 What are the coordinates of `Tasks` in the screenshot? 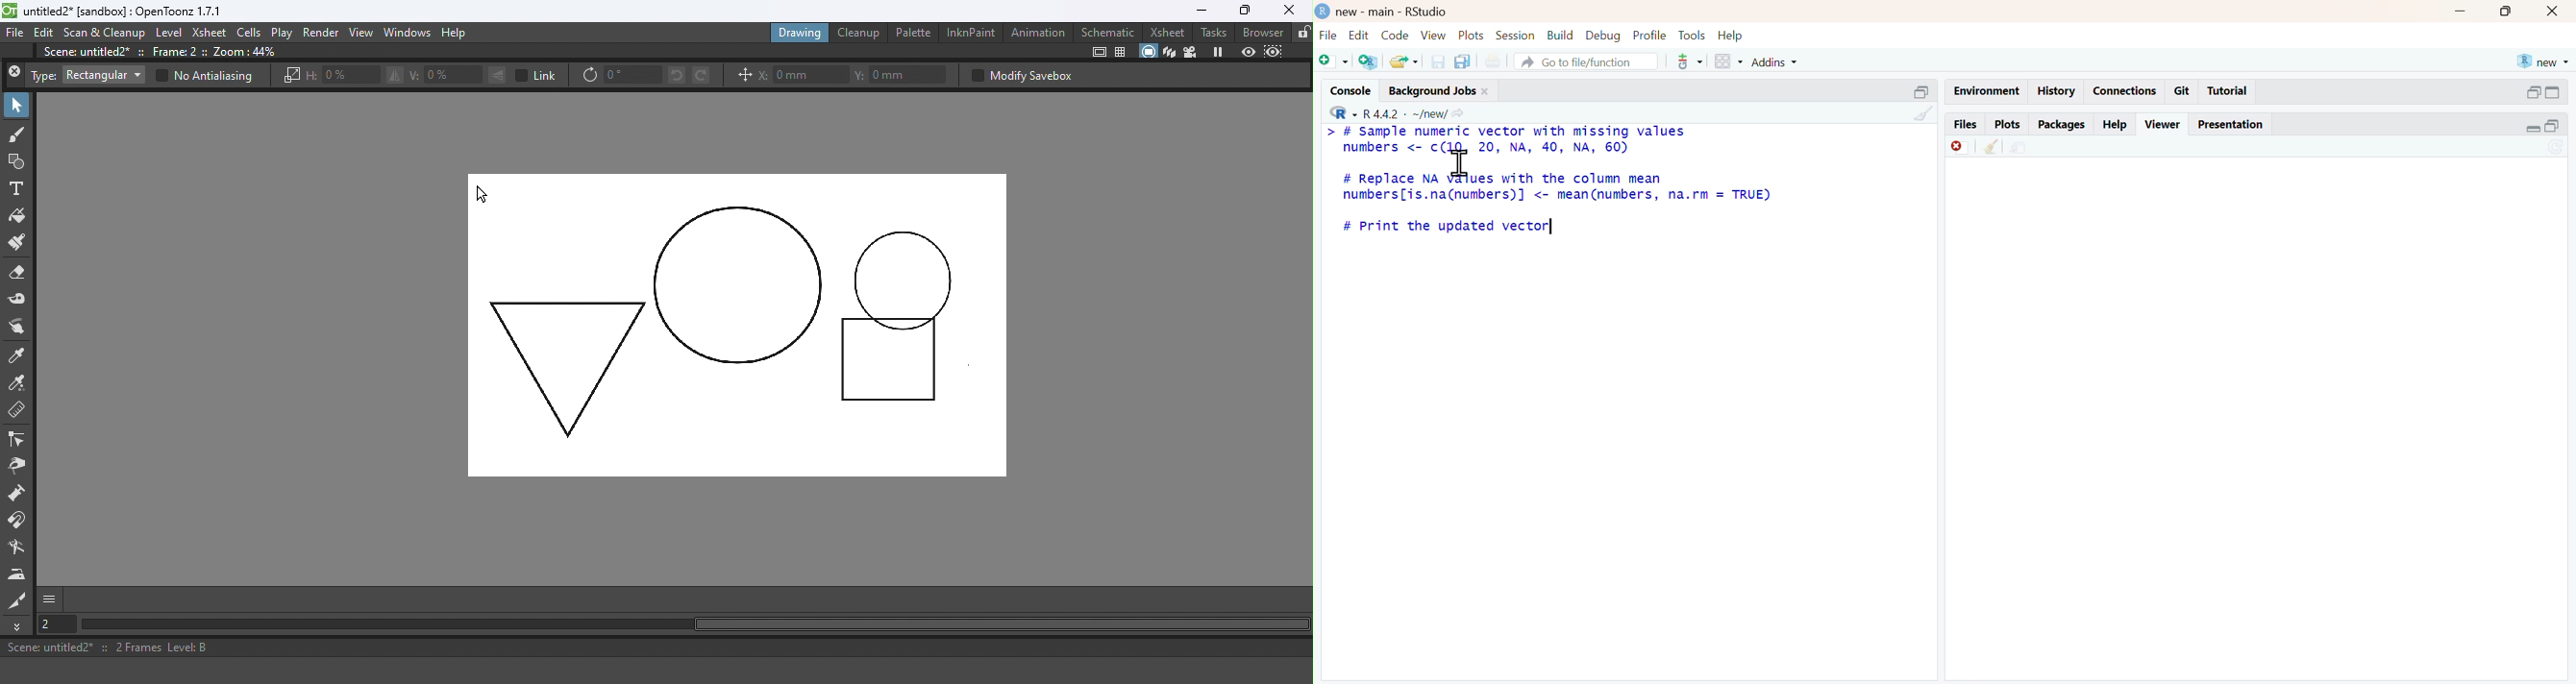 It's located at (1213, 32).